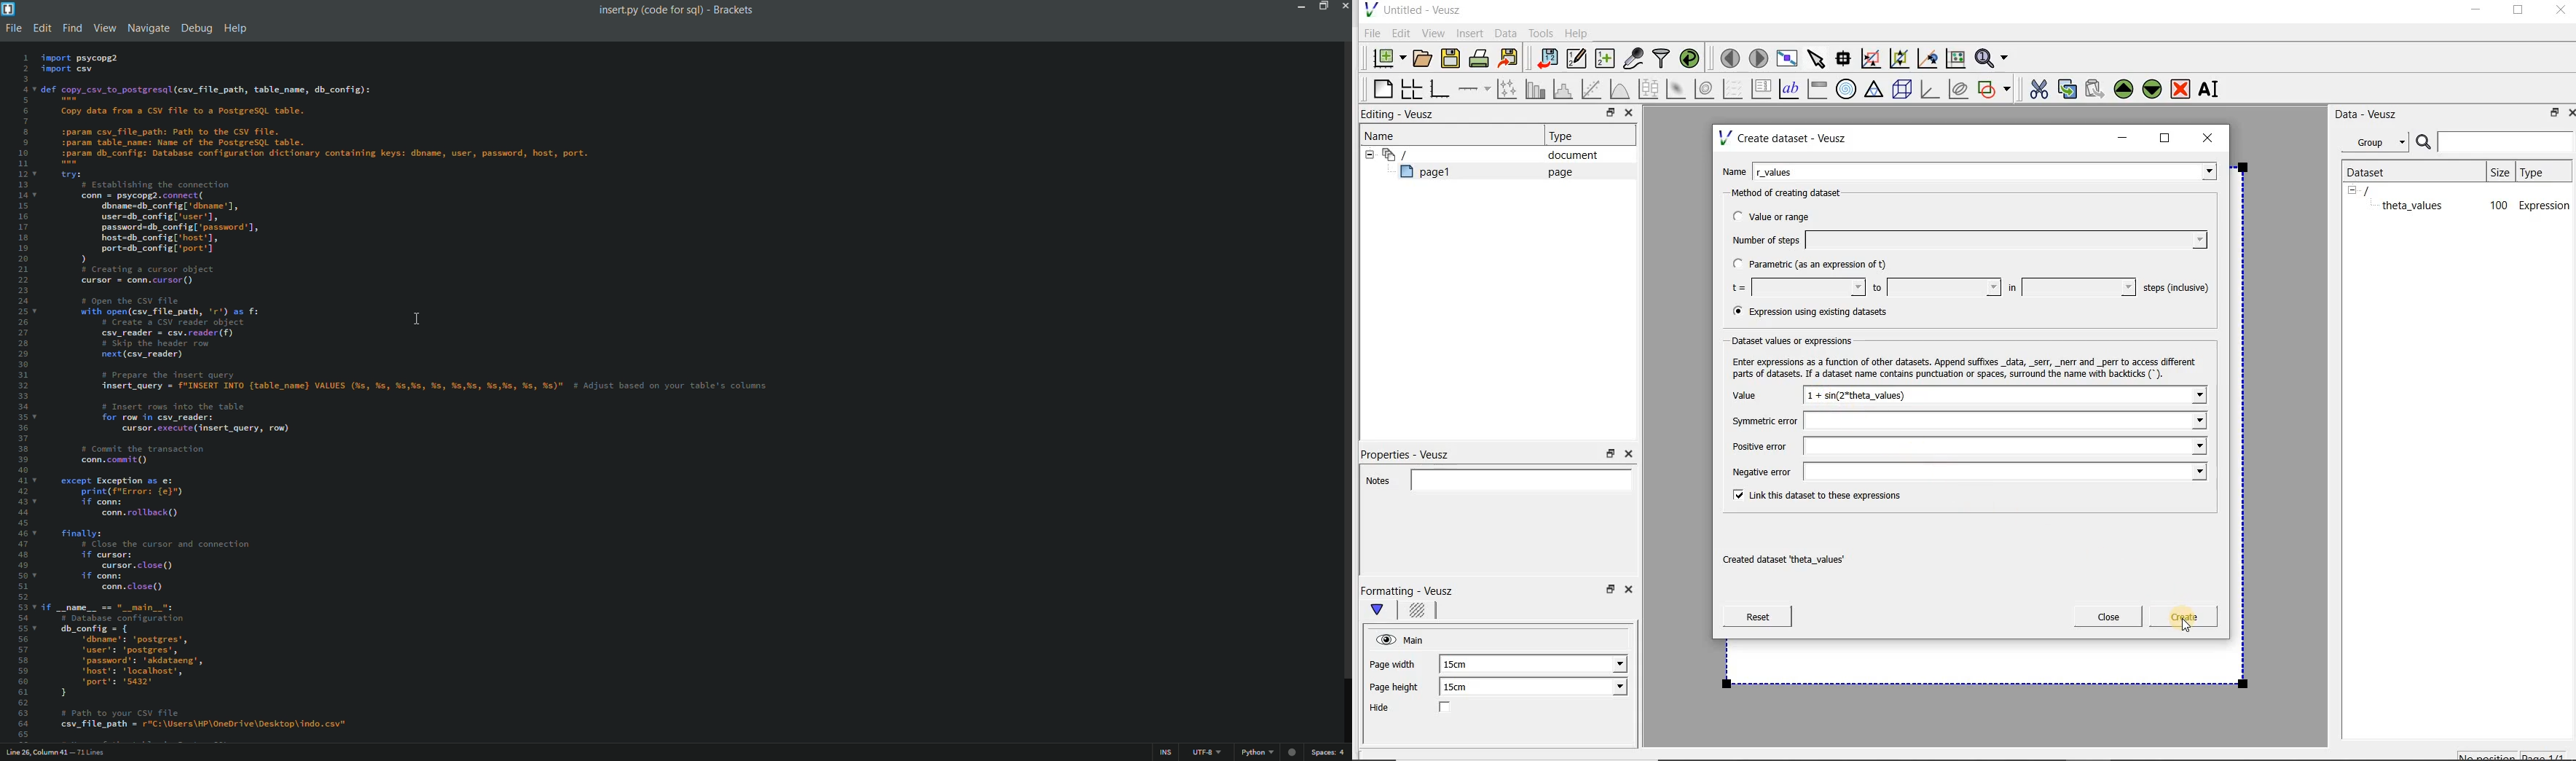 The image size is (2576, 784). Describe the element at coordinates (2006, 397) in the screenshot. I see `1 + sin(2*theta_values)` at that location.